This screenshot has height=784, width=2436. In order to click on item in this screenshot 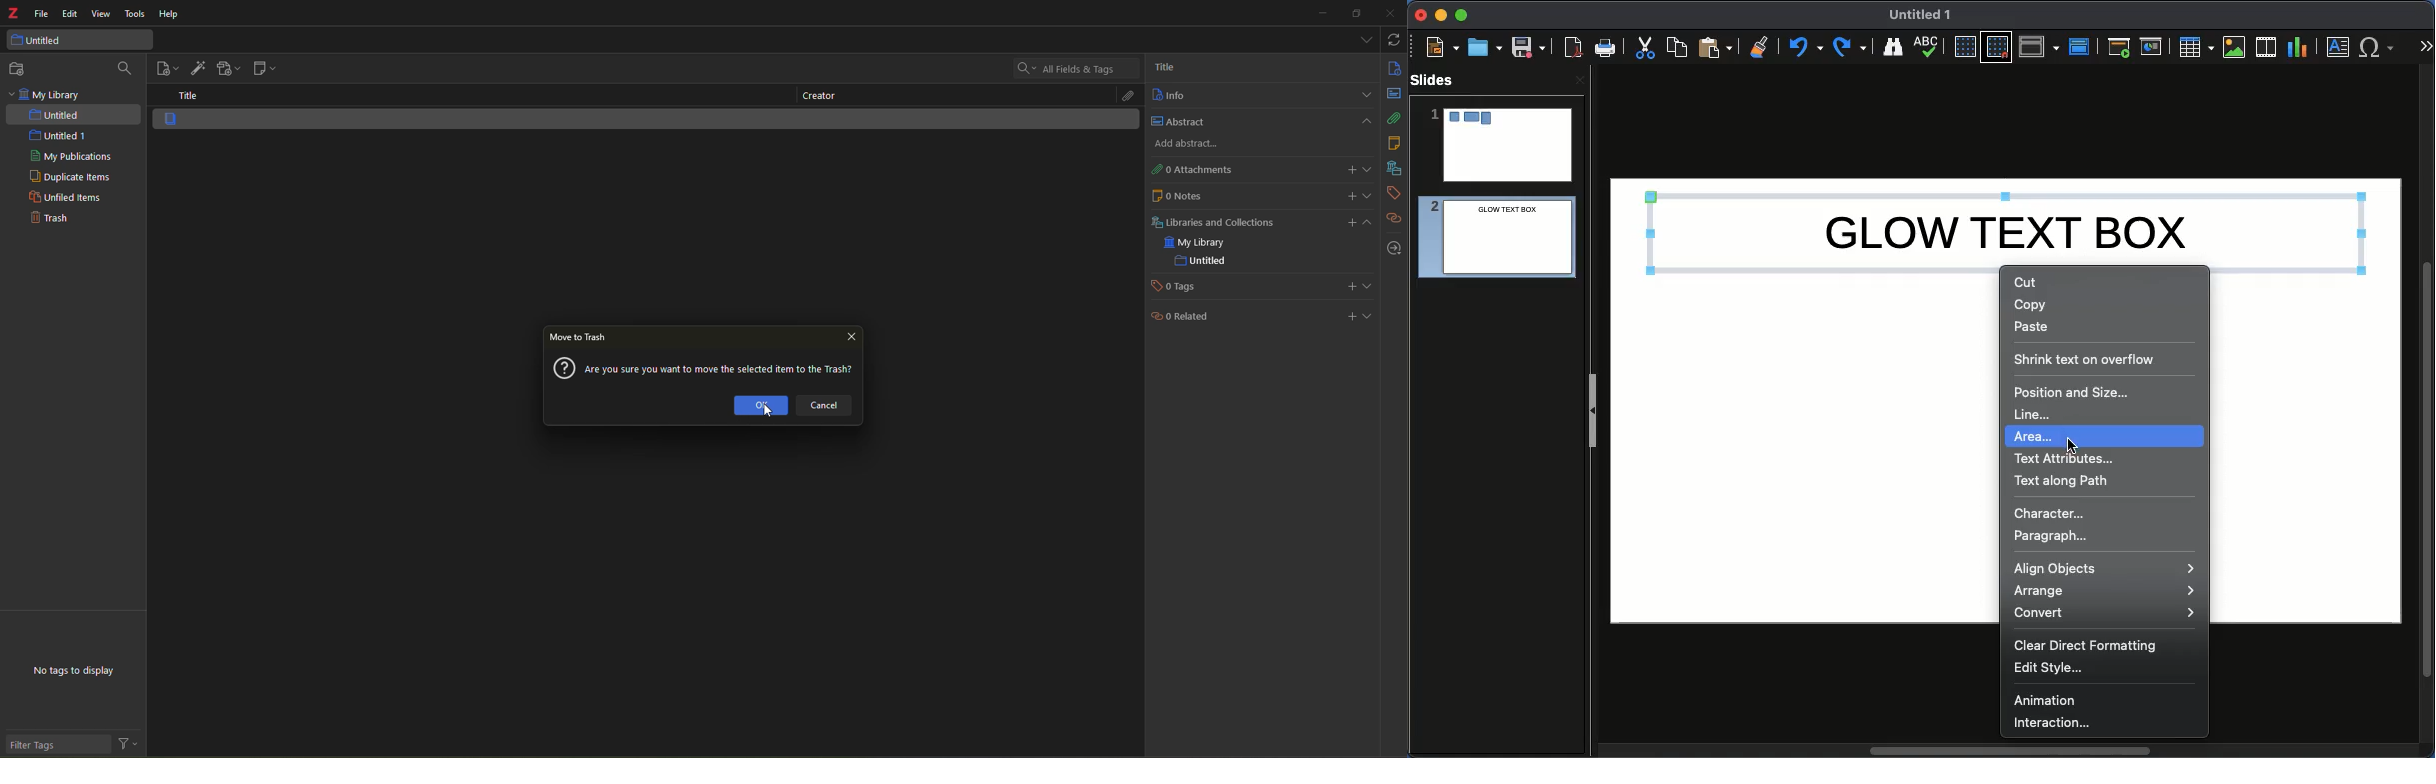, I will do `click(192, 119)`.